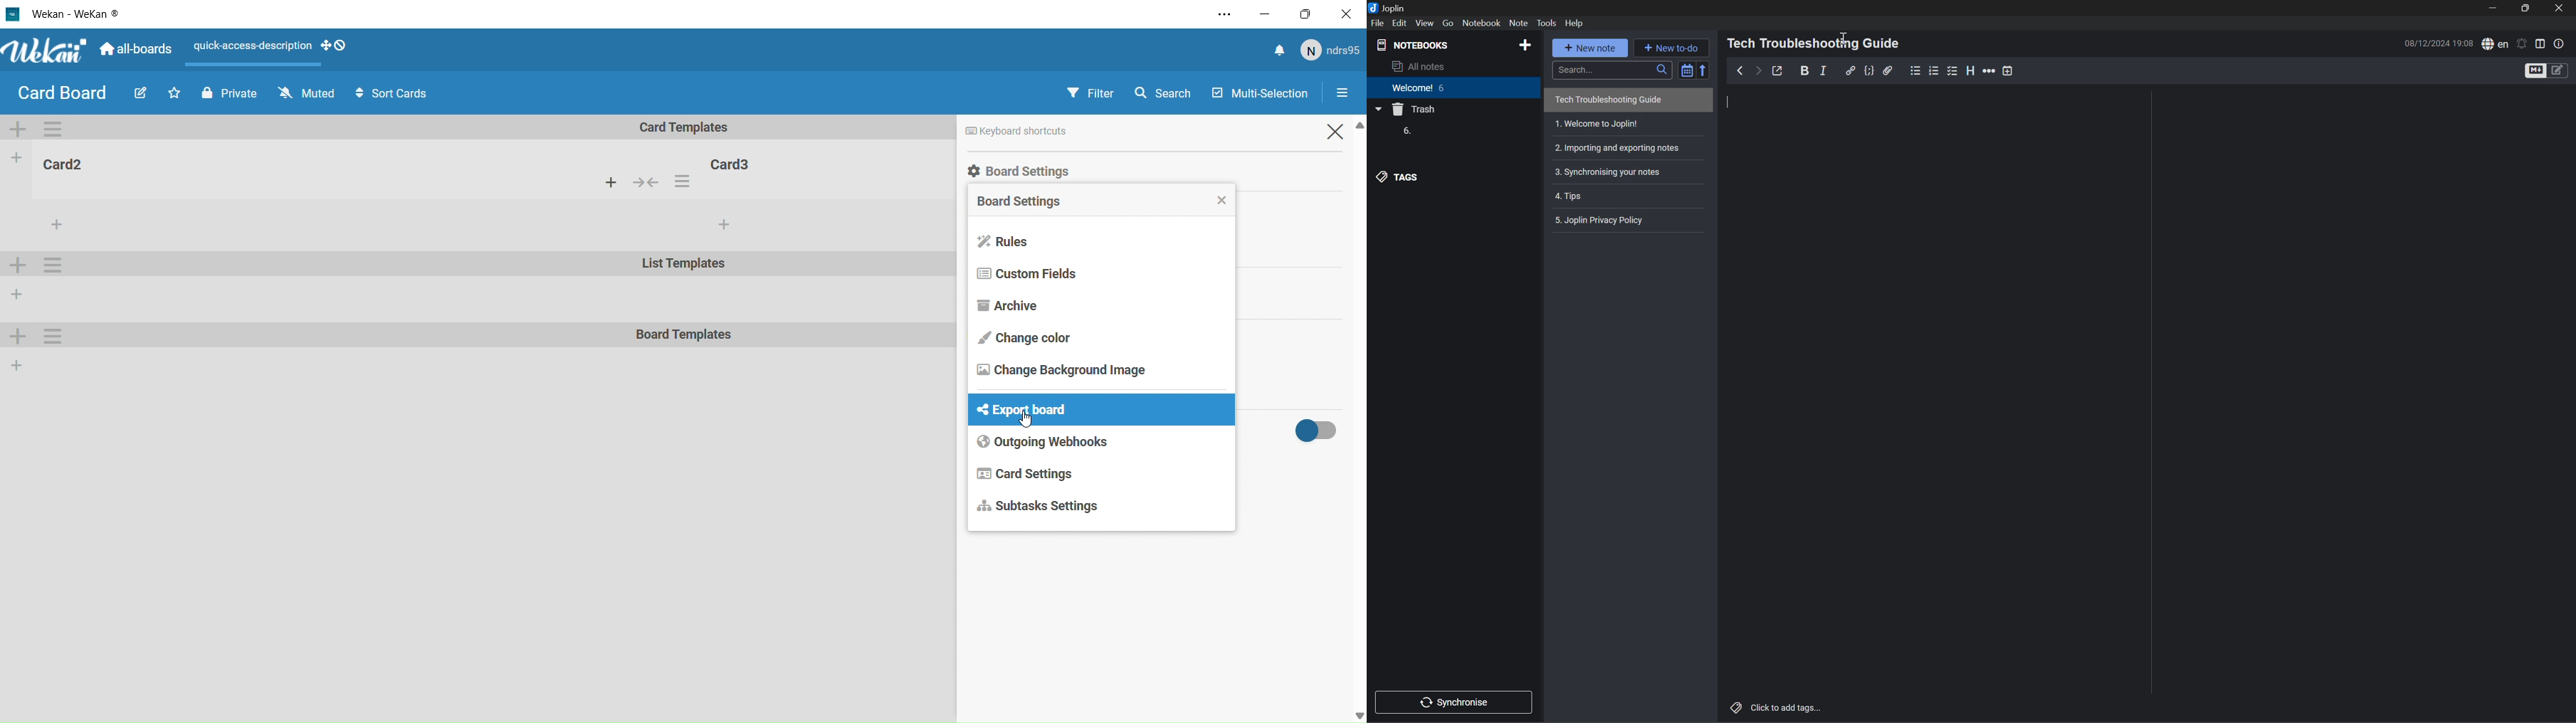 Image resolution: width=2576 pixels, height=728 pixels. What do you see at coordinates (1481, 23) in the screenshot?
I see `Notebook` at bounding box center [1481, 23].